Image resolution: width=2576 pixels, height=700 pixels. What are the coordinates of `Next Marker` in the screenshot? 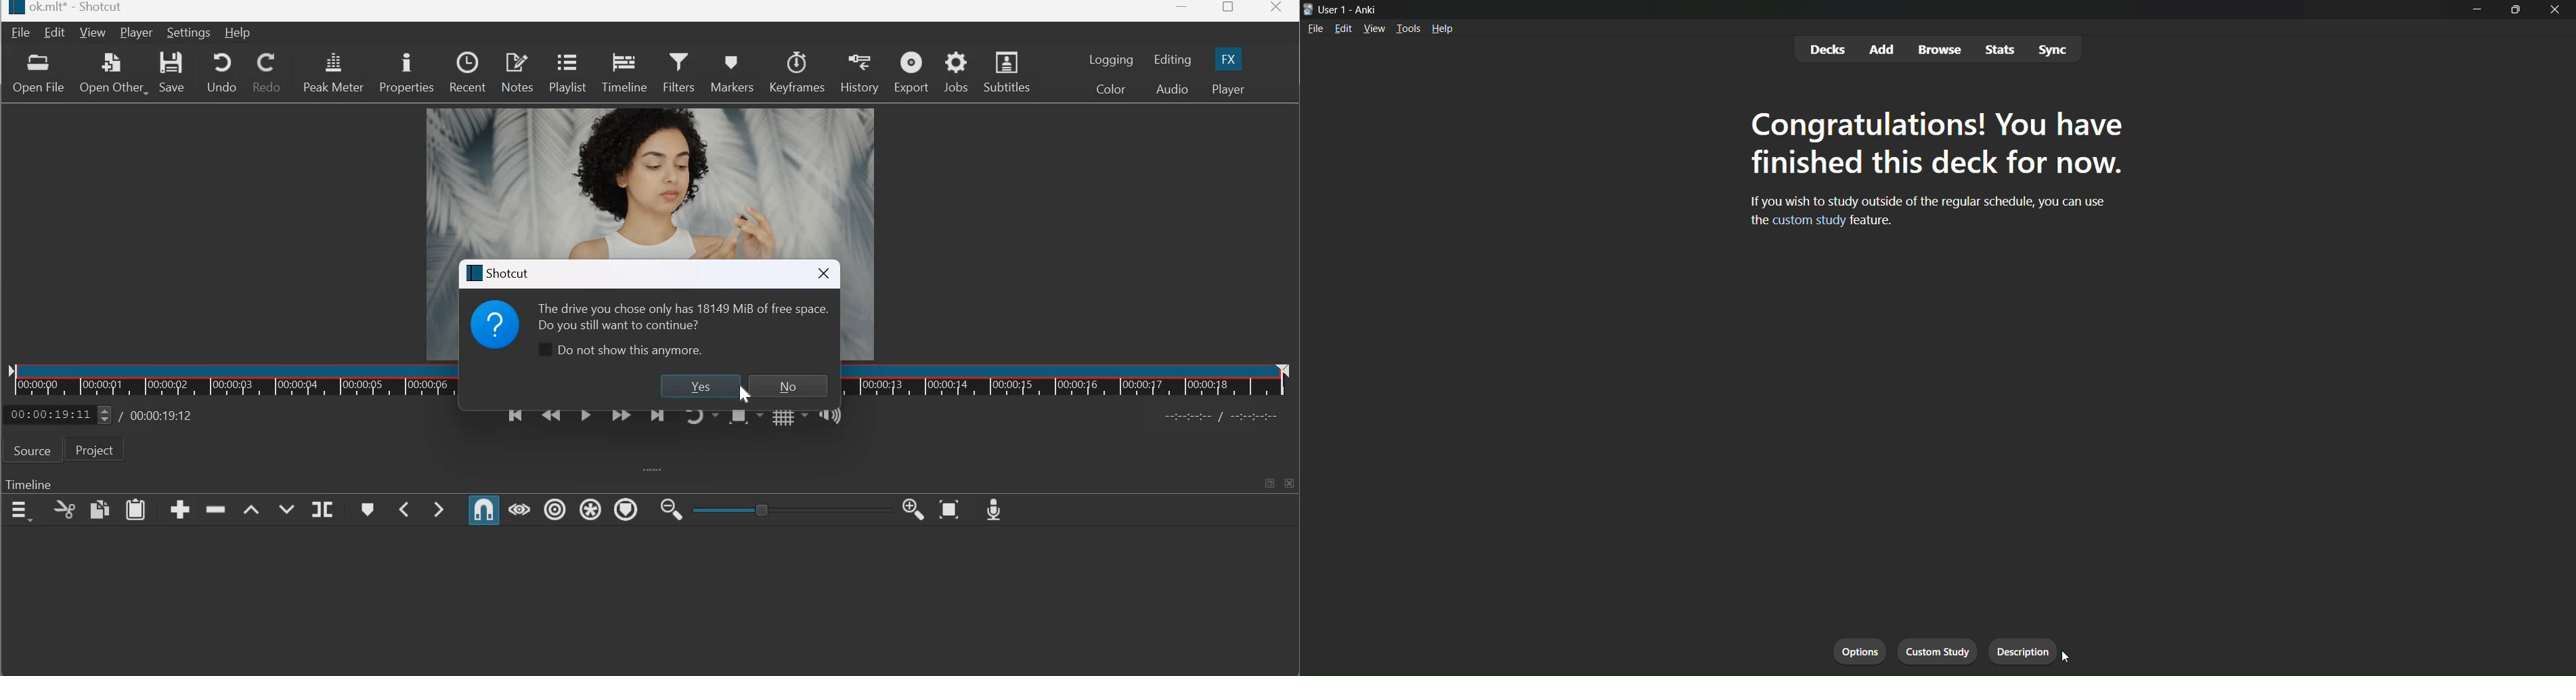 It's located at (439, 509).